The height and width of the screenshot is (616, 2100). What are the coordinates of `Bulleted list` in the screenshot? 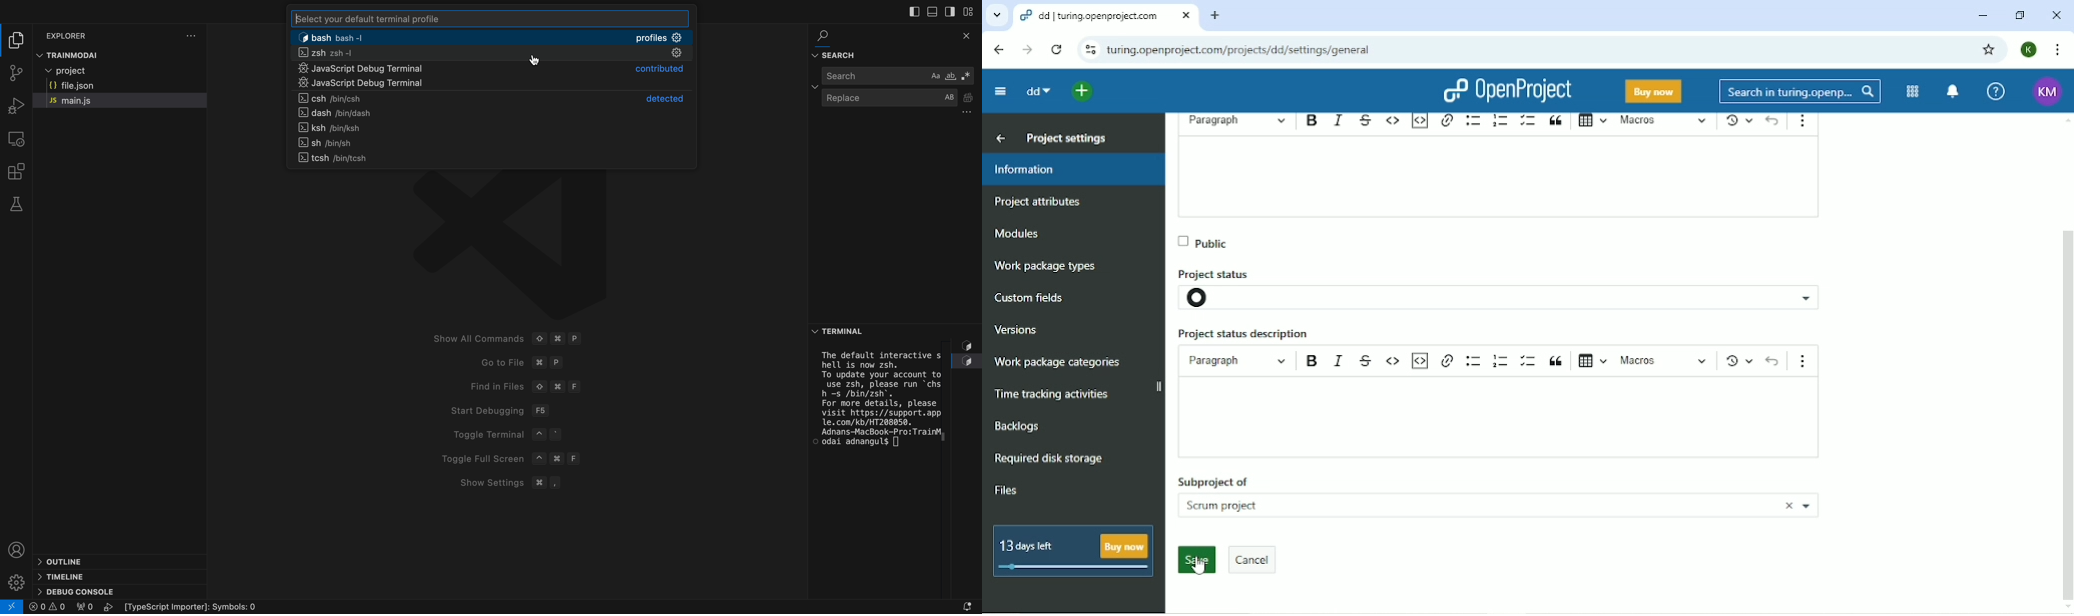 It's located at (1474, 122).